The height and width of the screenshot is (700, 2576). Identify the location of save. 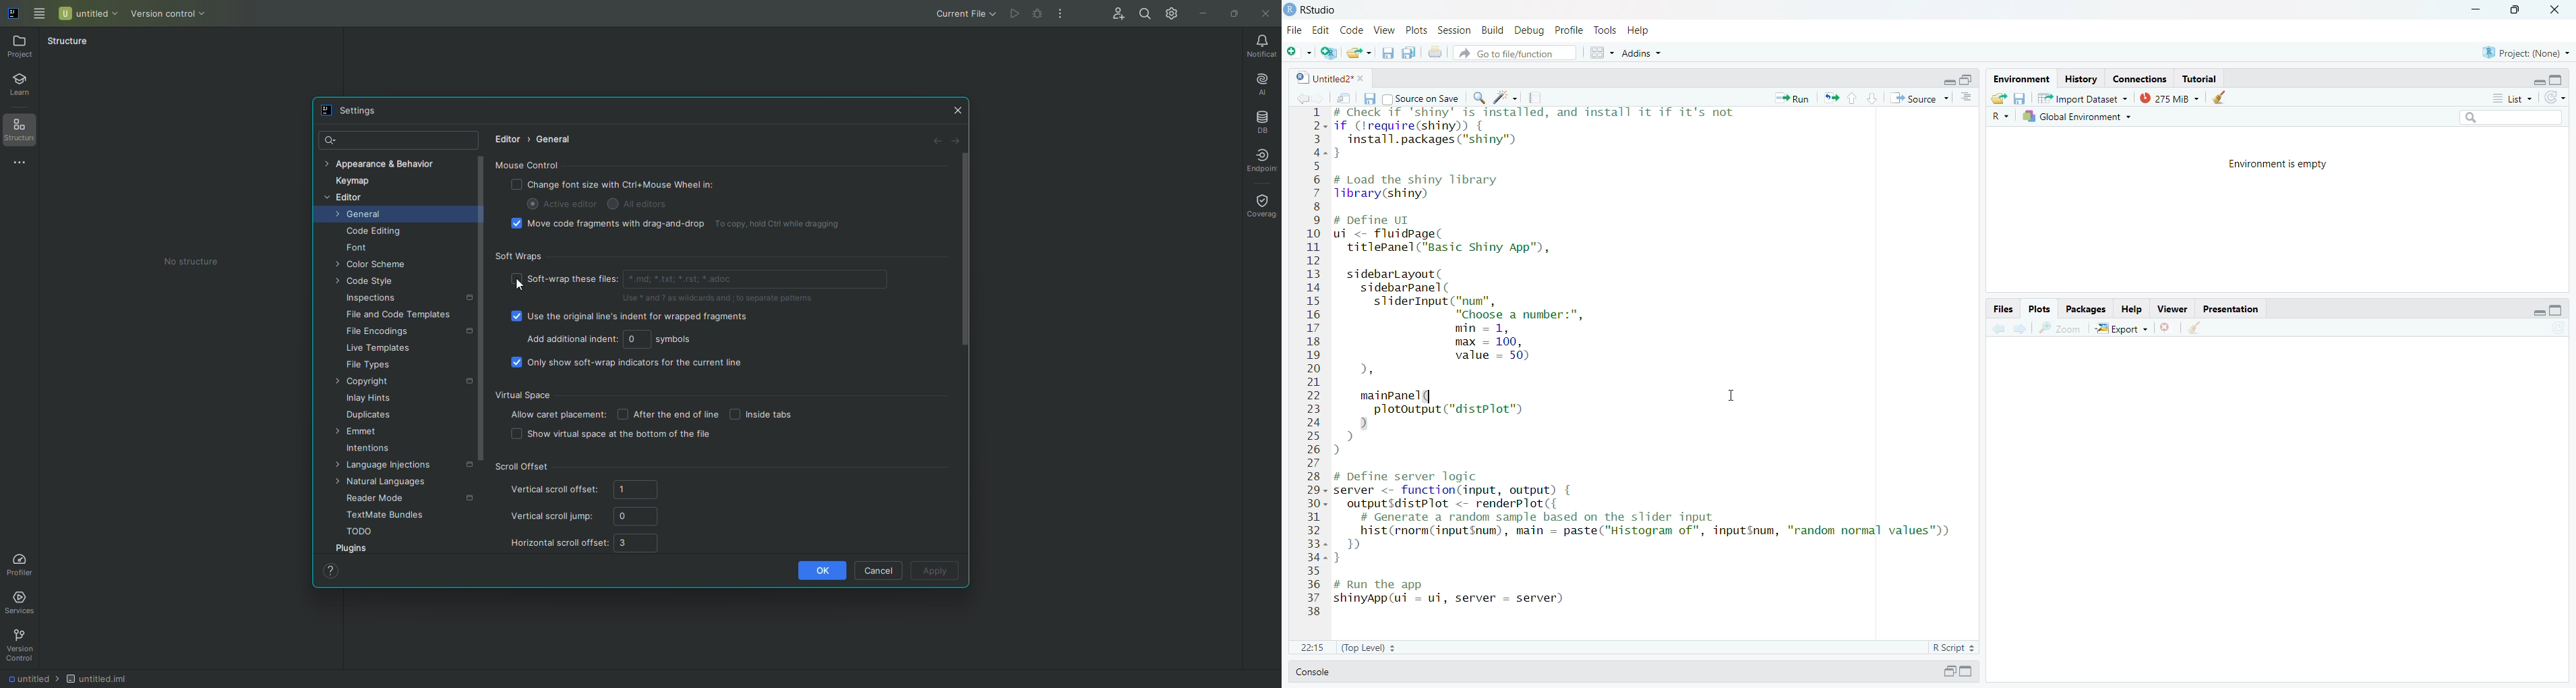
(2019, 98).